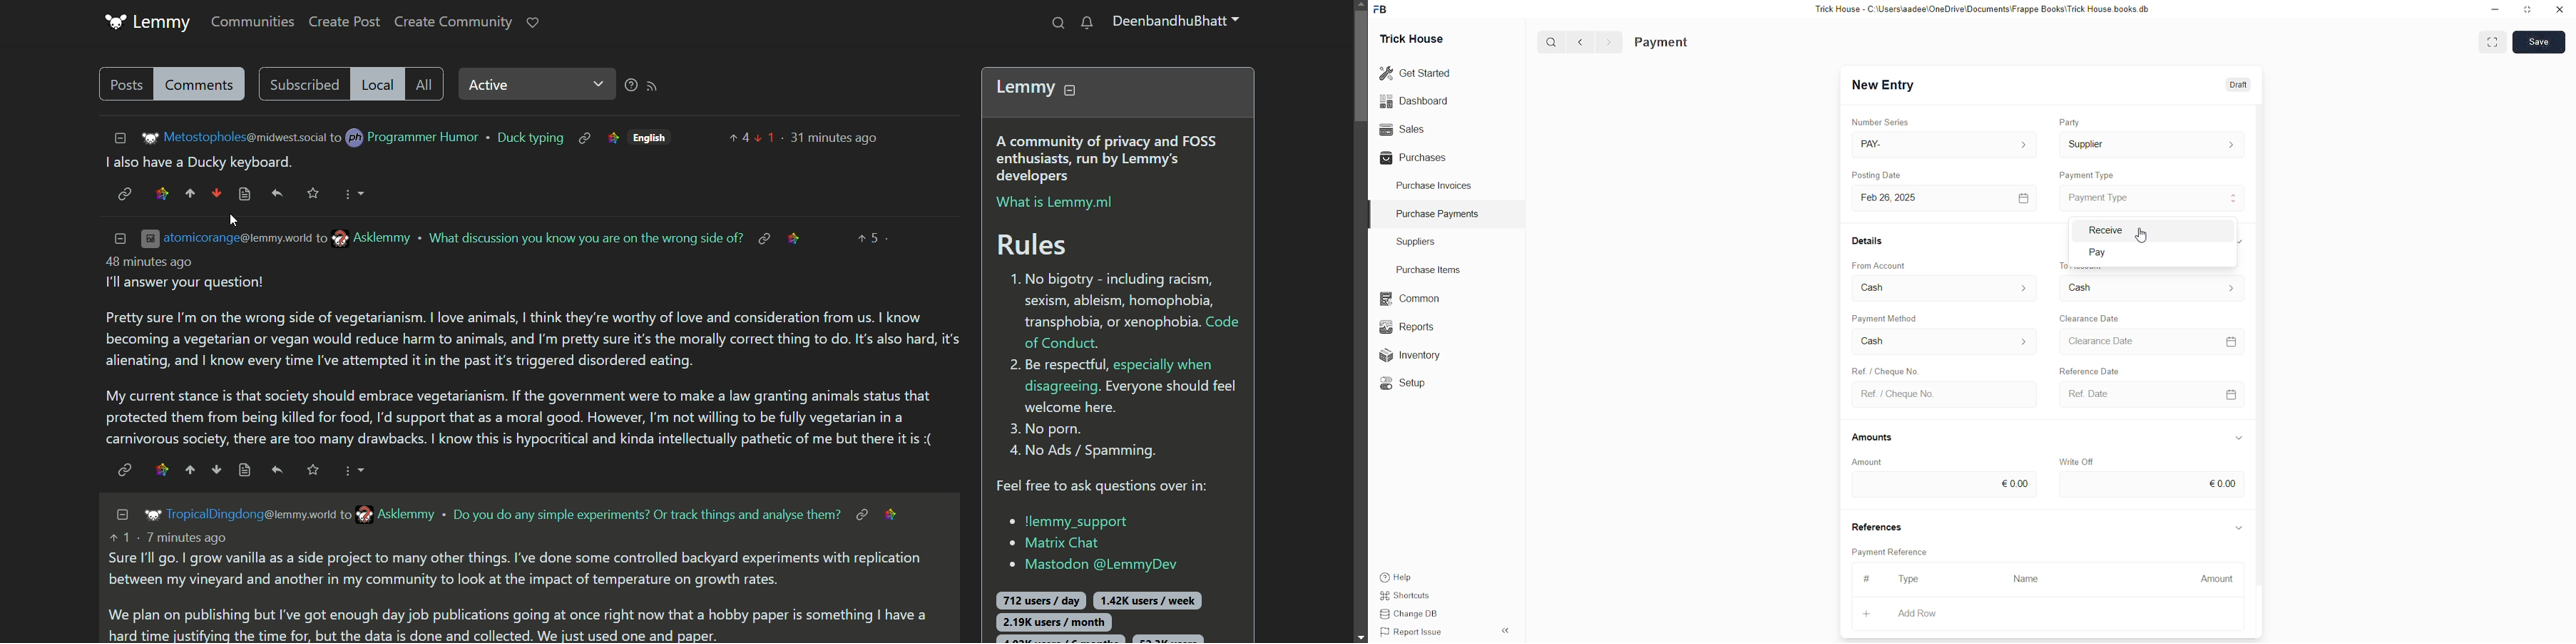  I want to click on Cash, so click(1943, 343).